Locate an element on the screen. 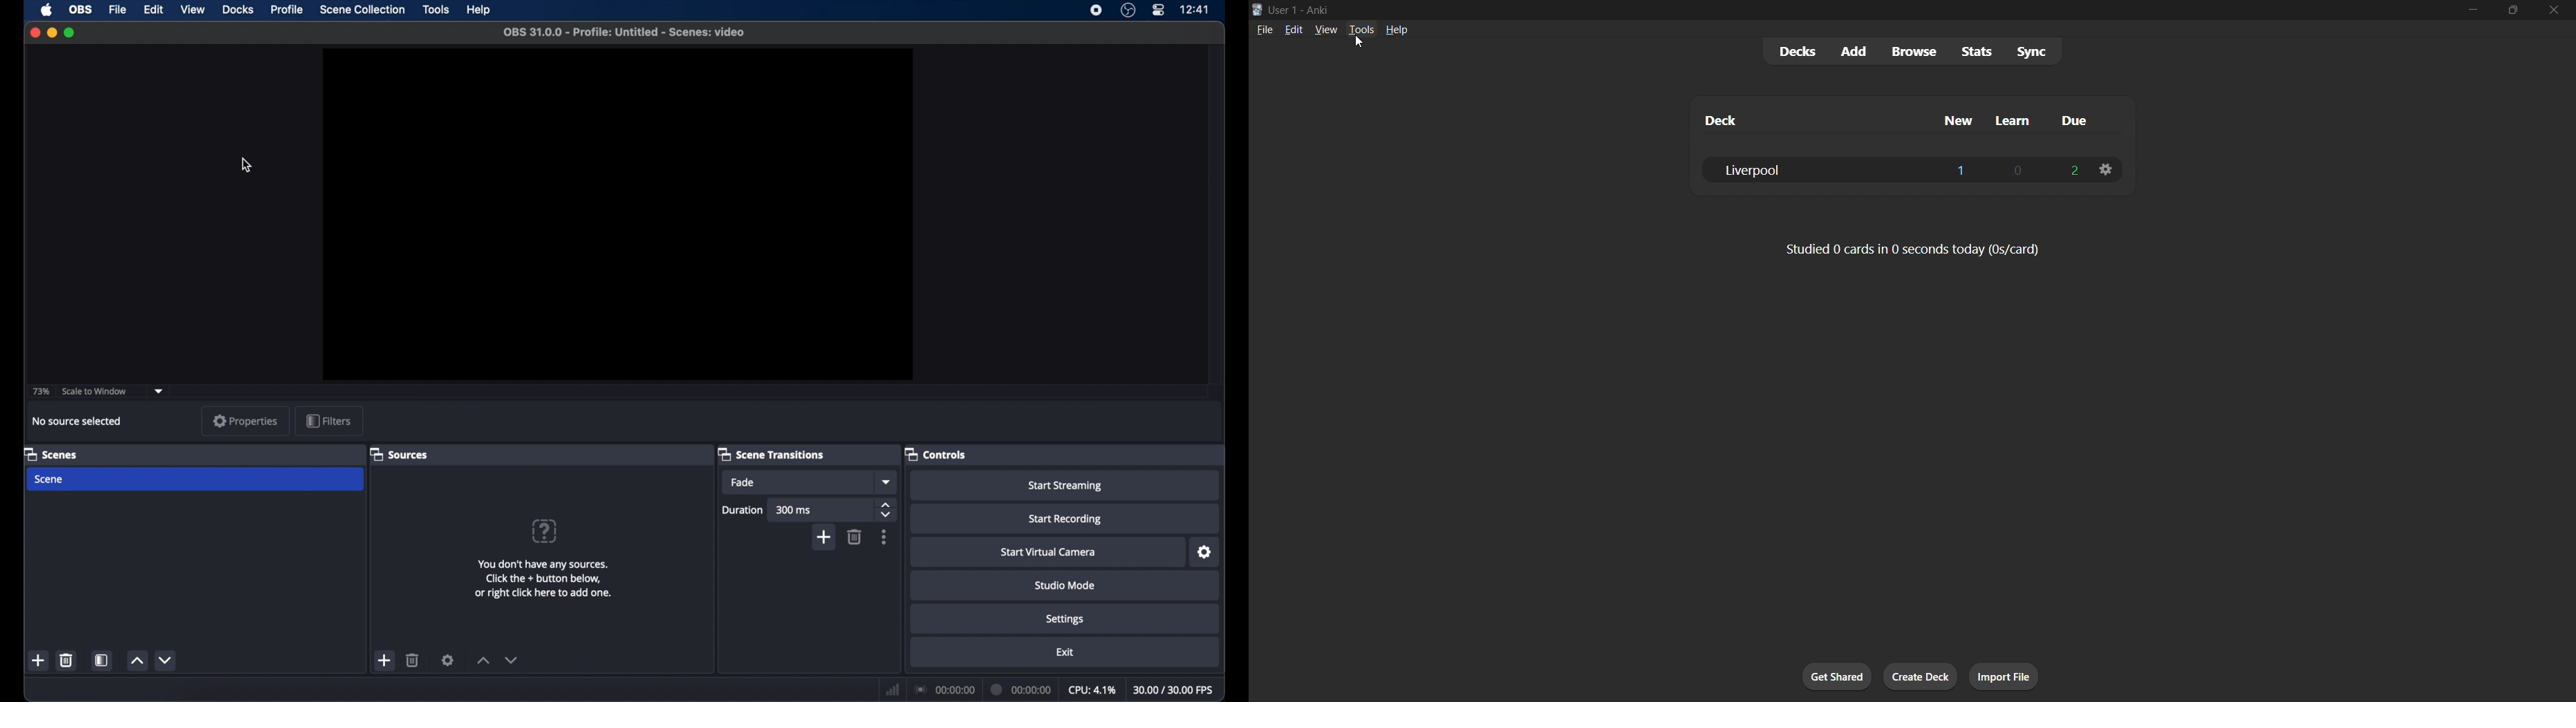  add is located at coordinates (1851, 51).